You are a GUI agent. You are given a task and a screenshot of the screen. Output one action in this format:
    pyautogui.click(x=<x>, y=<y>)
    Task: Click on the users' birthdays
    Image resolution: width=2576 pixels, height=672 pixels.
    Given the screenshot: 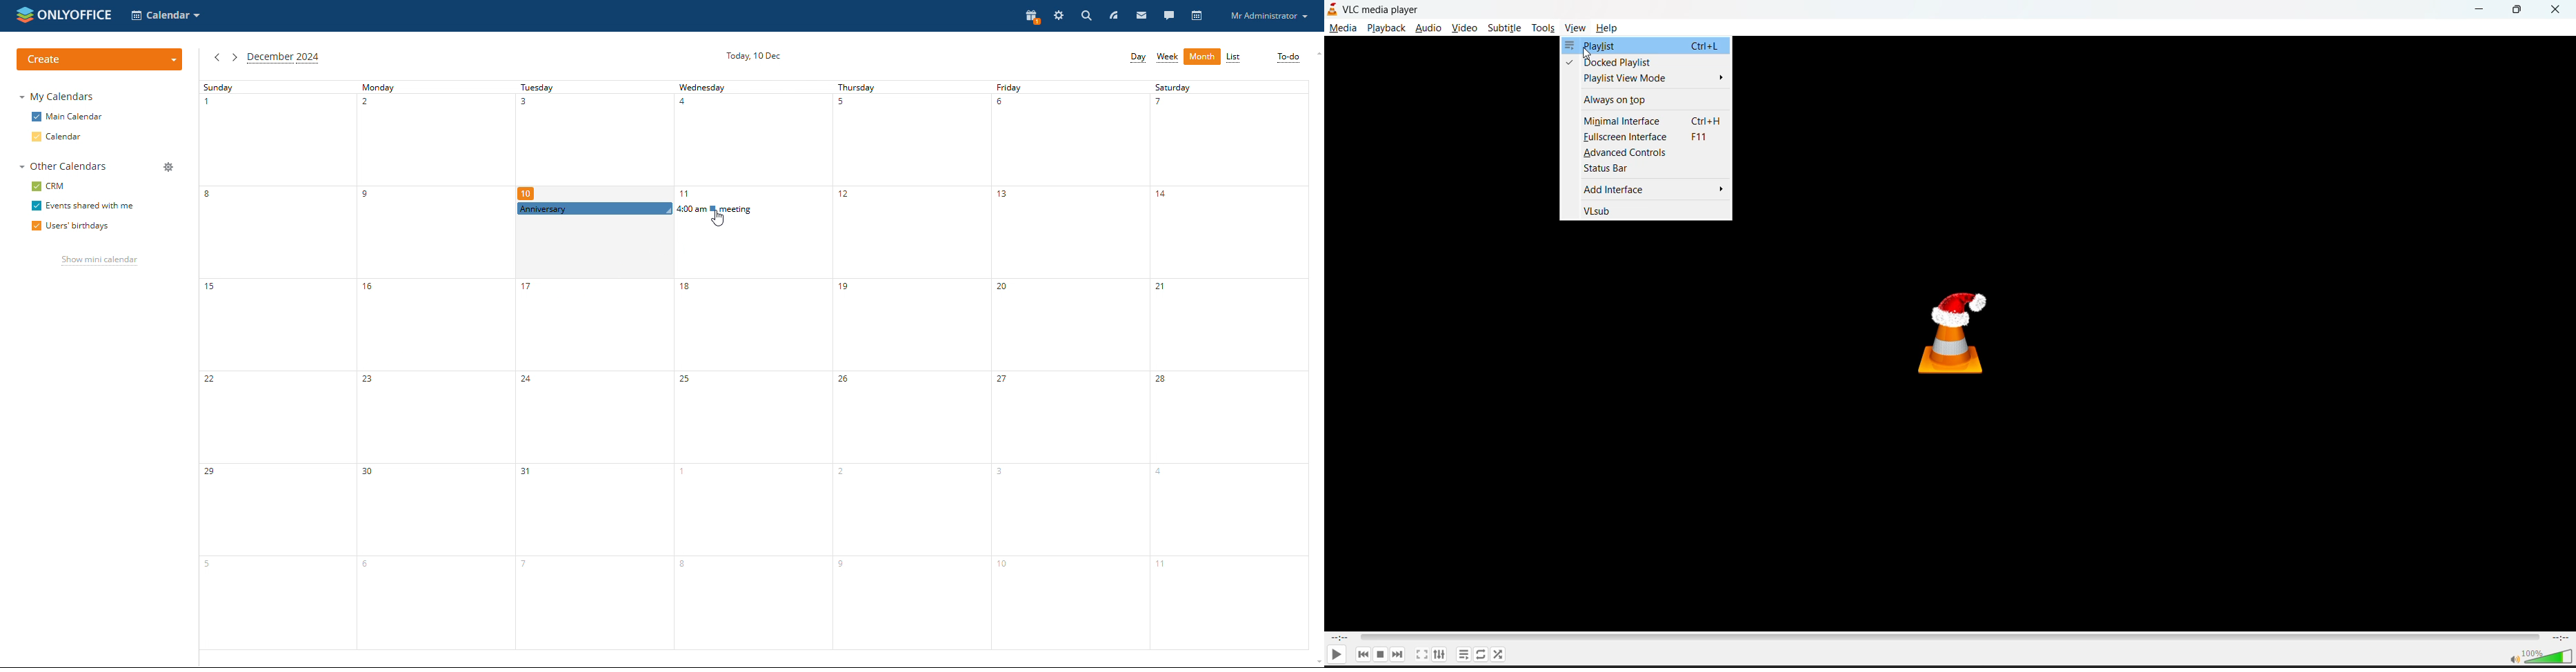 What is the action you would take?
    pyautogui.click(x=68, y=226)
    